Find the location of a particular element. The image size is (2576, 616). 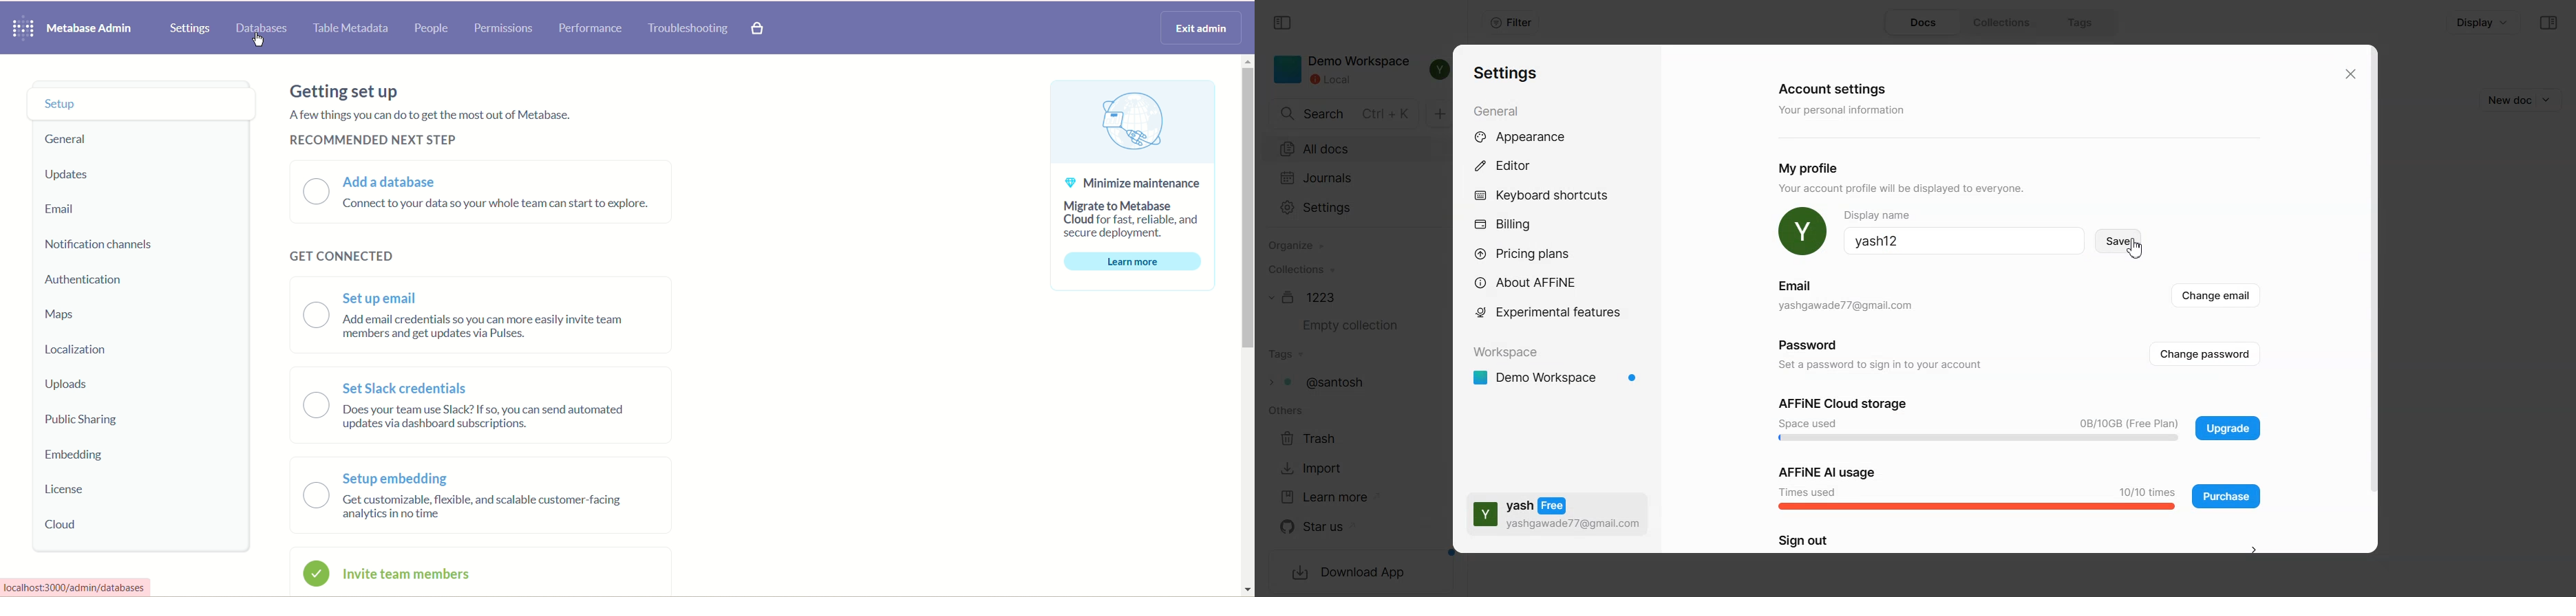

setup embedding is located at coordinates (492, 500).